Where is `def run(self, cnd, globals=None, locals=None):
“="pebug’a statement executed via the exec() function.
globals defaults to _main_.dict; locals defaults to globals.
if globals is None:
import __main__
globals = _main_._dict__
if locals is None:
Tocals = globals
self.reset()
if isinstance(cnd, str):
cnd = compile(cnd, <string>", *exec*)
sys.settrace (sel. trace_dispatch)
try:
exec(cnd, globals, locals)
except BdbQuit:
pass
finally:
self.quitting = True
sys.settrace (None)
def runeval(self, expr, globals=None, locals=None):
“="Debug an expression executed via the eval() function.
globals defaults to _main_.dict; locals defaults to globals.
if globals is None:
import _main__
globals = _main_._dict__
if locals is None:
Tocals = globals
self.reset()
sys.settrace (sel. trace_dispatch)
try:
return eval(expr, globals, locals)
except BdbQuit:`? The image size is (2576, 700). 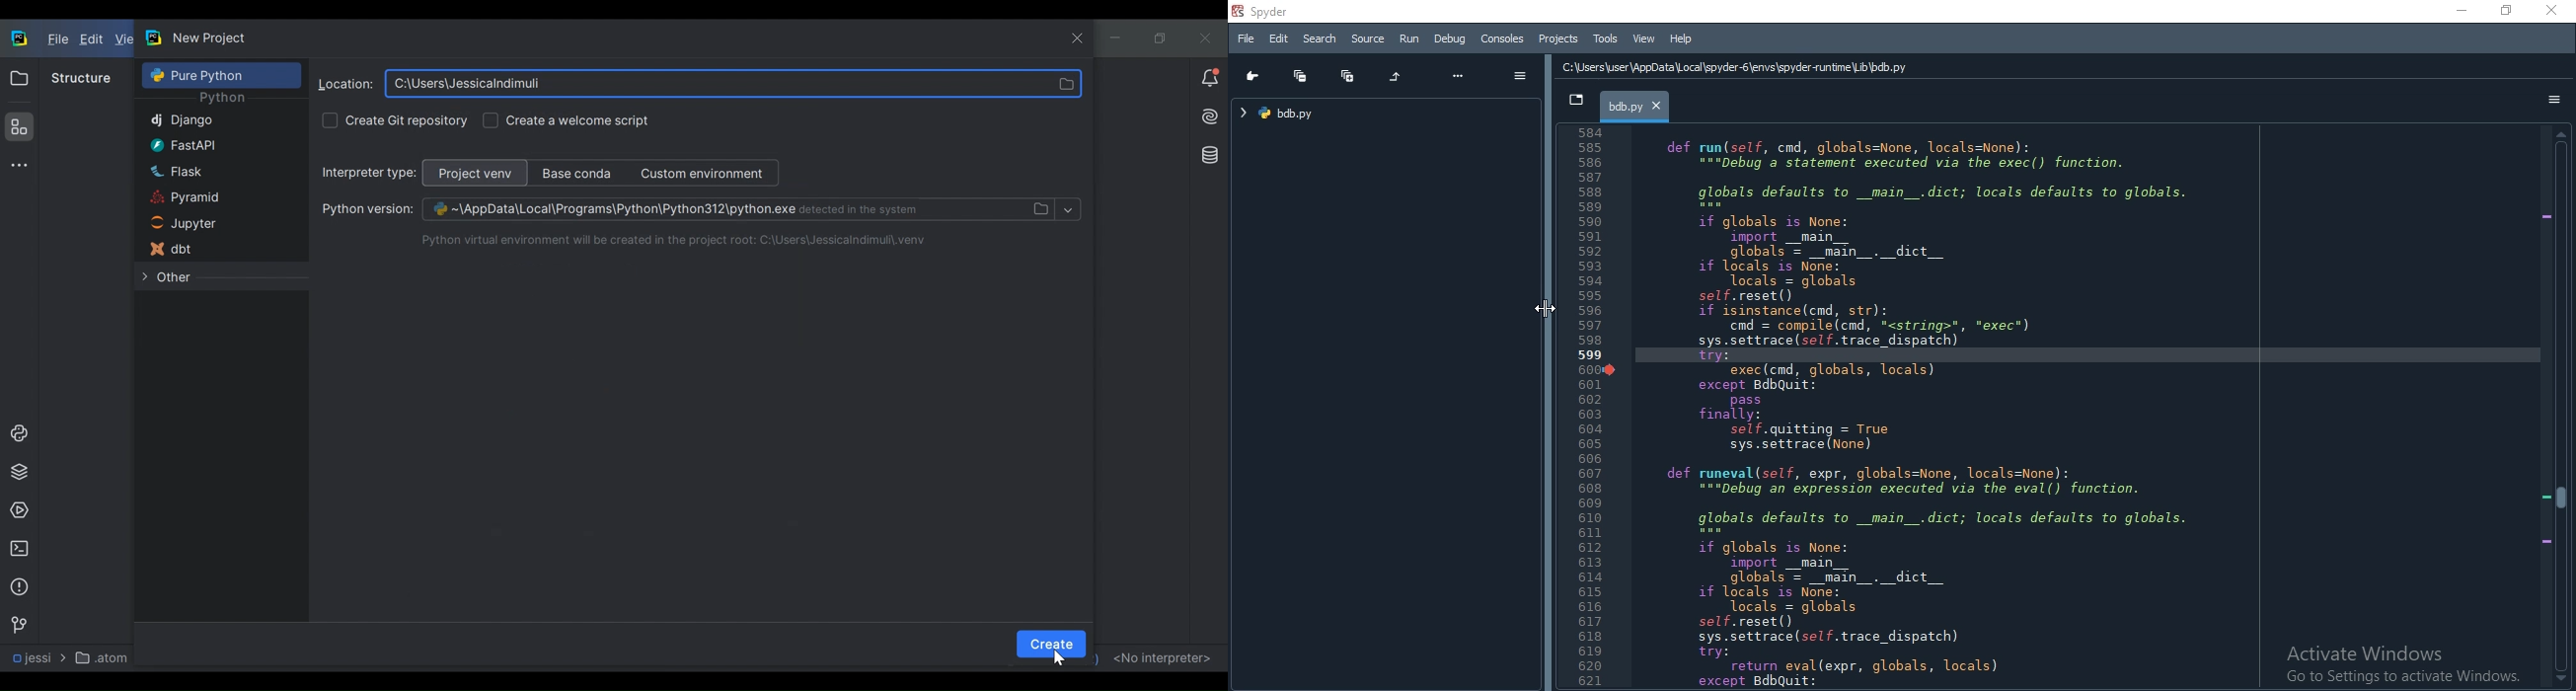 def run(self, cnd, globals=None, locals=None):
“="pebug’a statement executed via the exec() function.
globals defaults to _main_.dict; locals defaults to globals.
if globals is None:
import __main__
globals = _main_._dict__
if locals is None:
Tocals = globals
self.reset()
if isinstance(cnd, str):
cnd = compile(cnd, <string>", *exec*)
sys.settrace (sel. trace_dispatch)
try:
exec(cnd, globals, locals)
except BdbQuit:
pass
finally:
self.quitting = True
sys.settrace (None)
def runeval(self, expr, globals=None, locals=None):
“="Debug an expression executed via the eval() function.
globals defaults to _main_.dict; locals defaults to globals.
if globals is None:
import _main__
globals = _main_._dict__
if locals is None:
Tocals = globals
self.reset()
sys.settrace (sel. trace_dispatch)
try:
return eval(expr, globals, locals)
except BdbQuit: is located at coordinates (1936, 412).